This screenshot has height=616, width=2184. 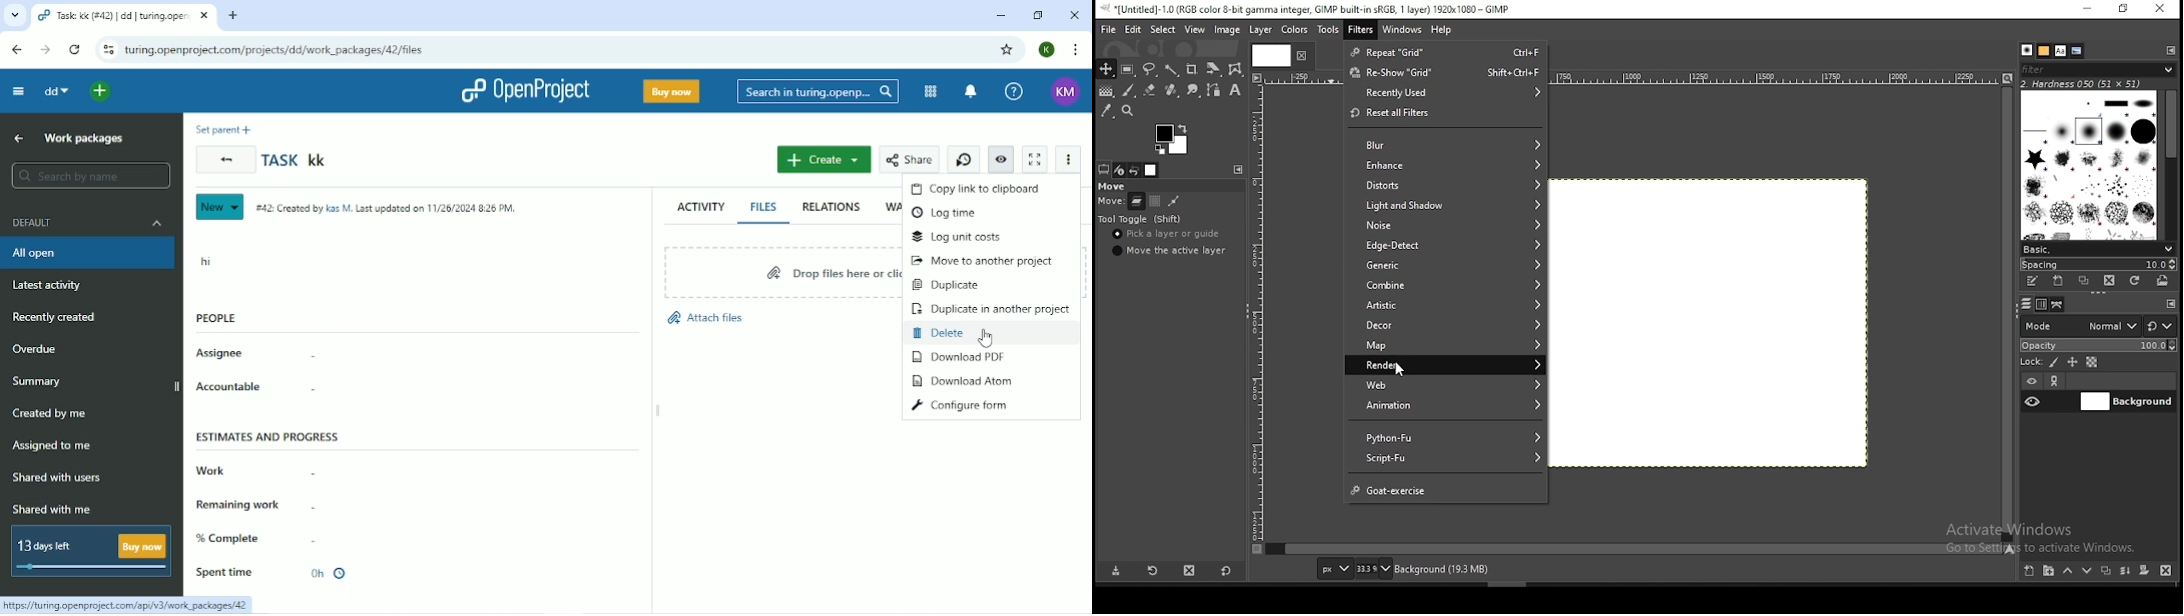 I want to click on lock pixels, so click(x=2054, y=362).